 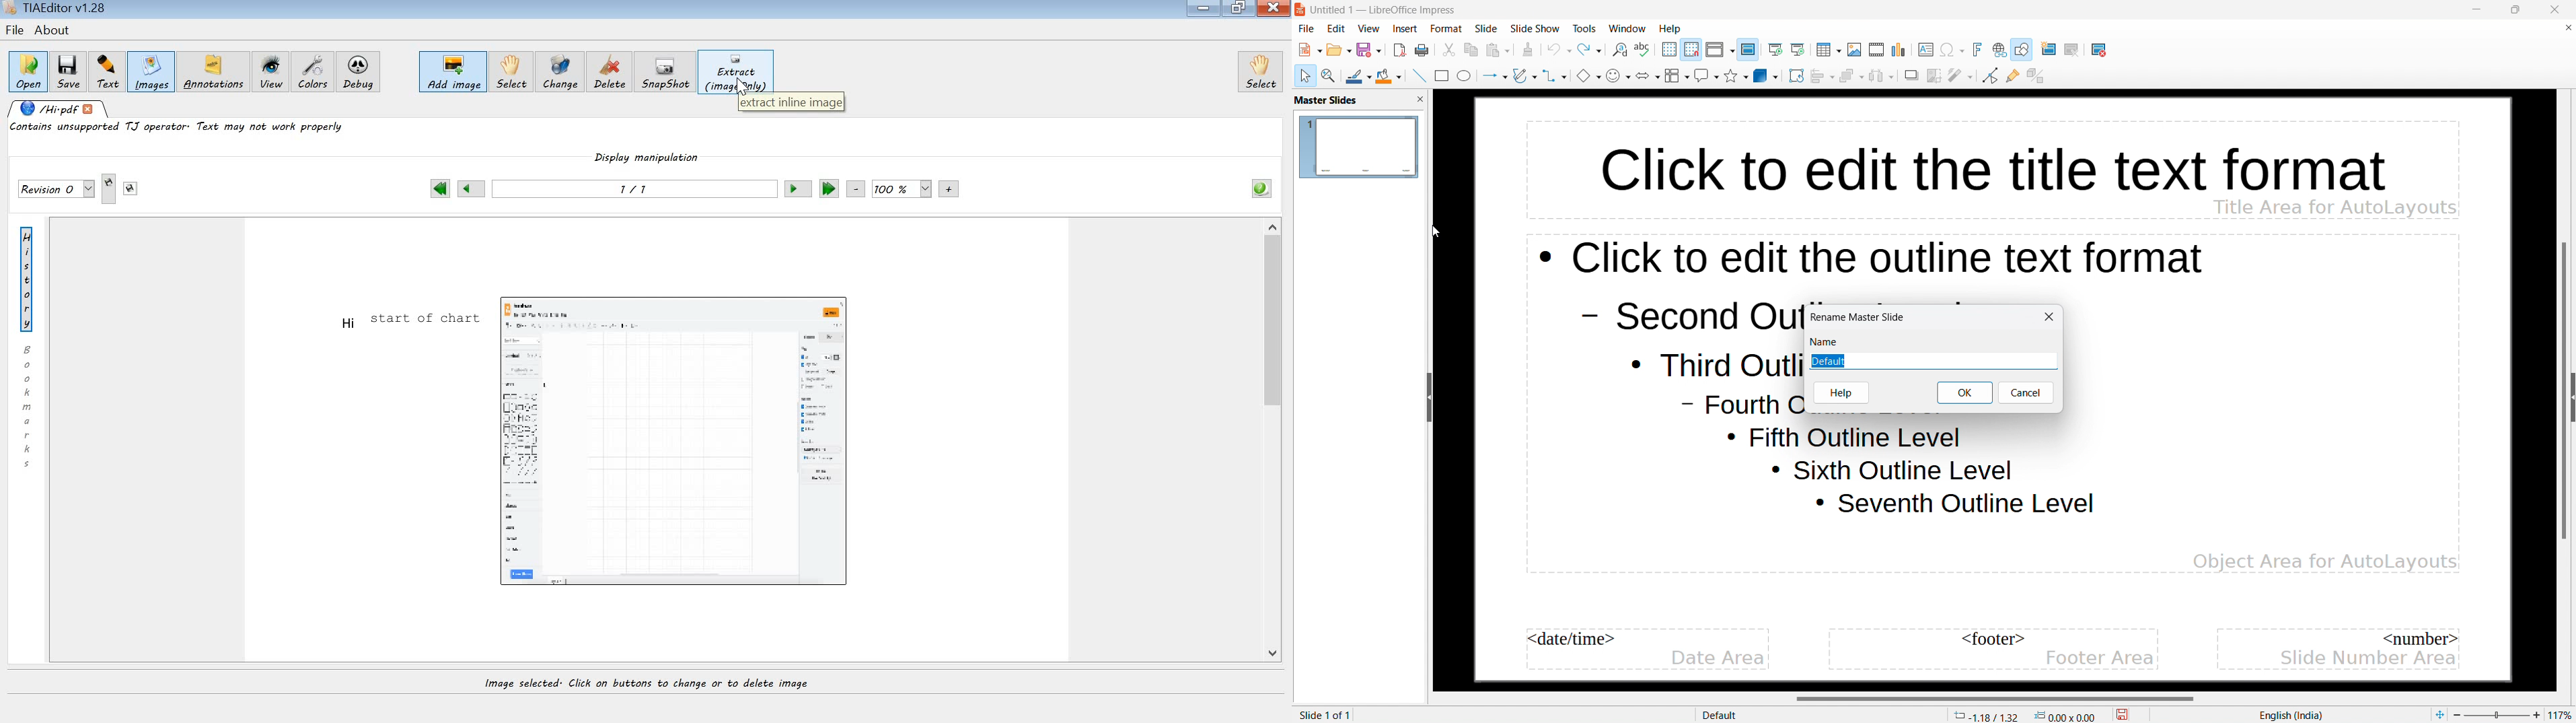 I want to click on Zoom percent, so click(x=2497, y=715).